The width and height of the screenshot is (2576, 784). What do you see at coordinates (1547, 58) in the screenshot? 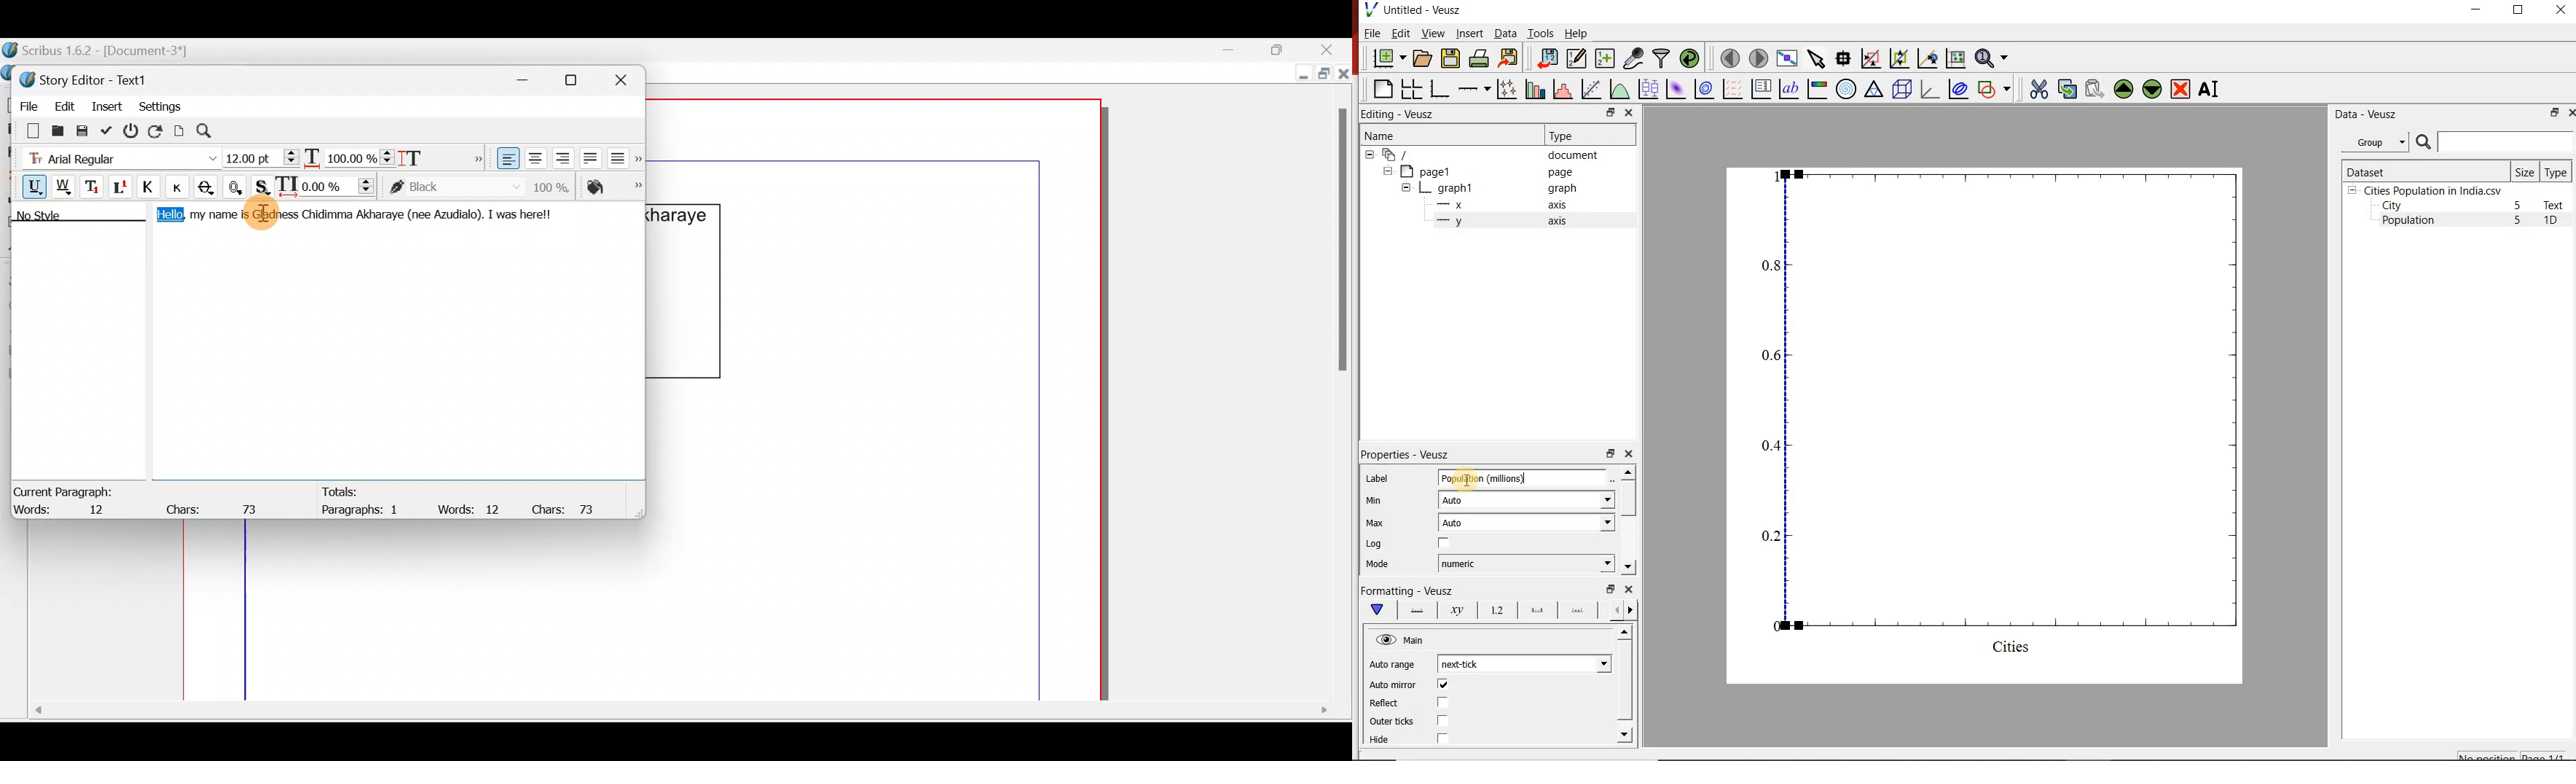
I see `import data into Veusz` at bounding box center [1547, 58].